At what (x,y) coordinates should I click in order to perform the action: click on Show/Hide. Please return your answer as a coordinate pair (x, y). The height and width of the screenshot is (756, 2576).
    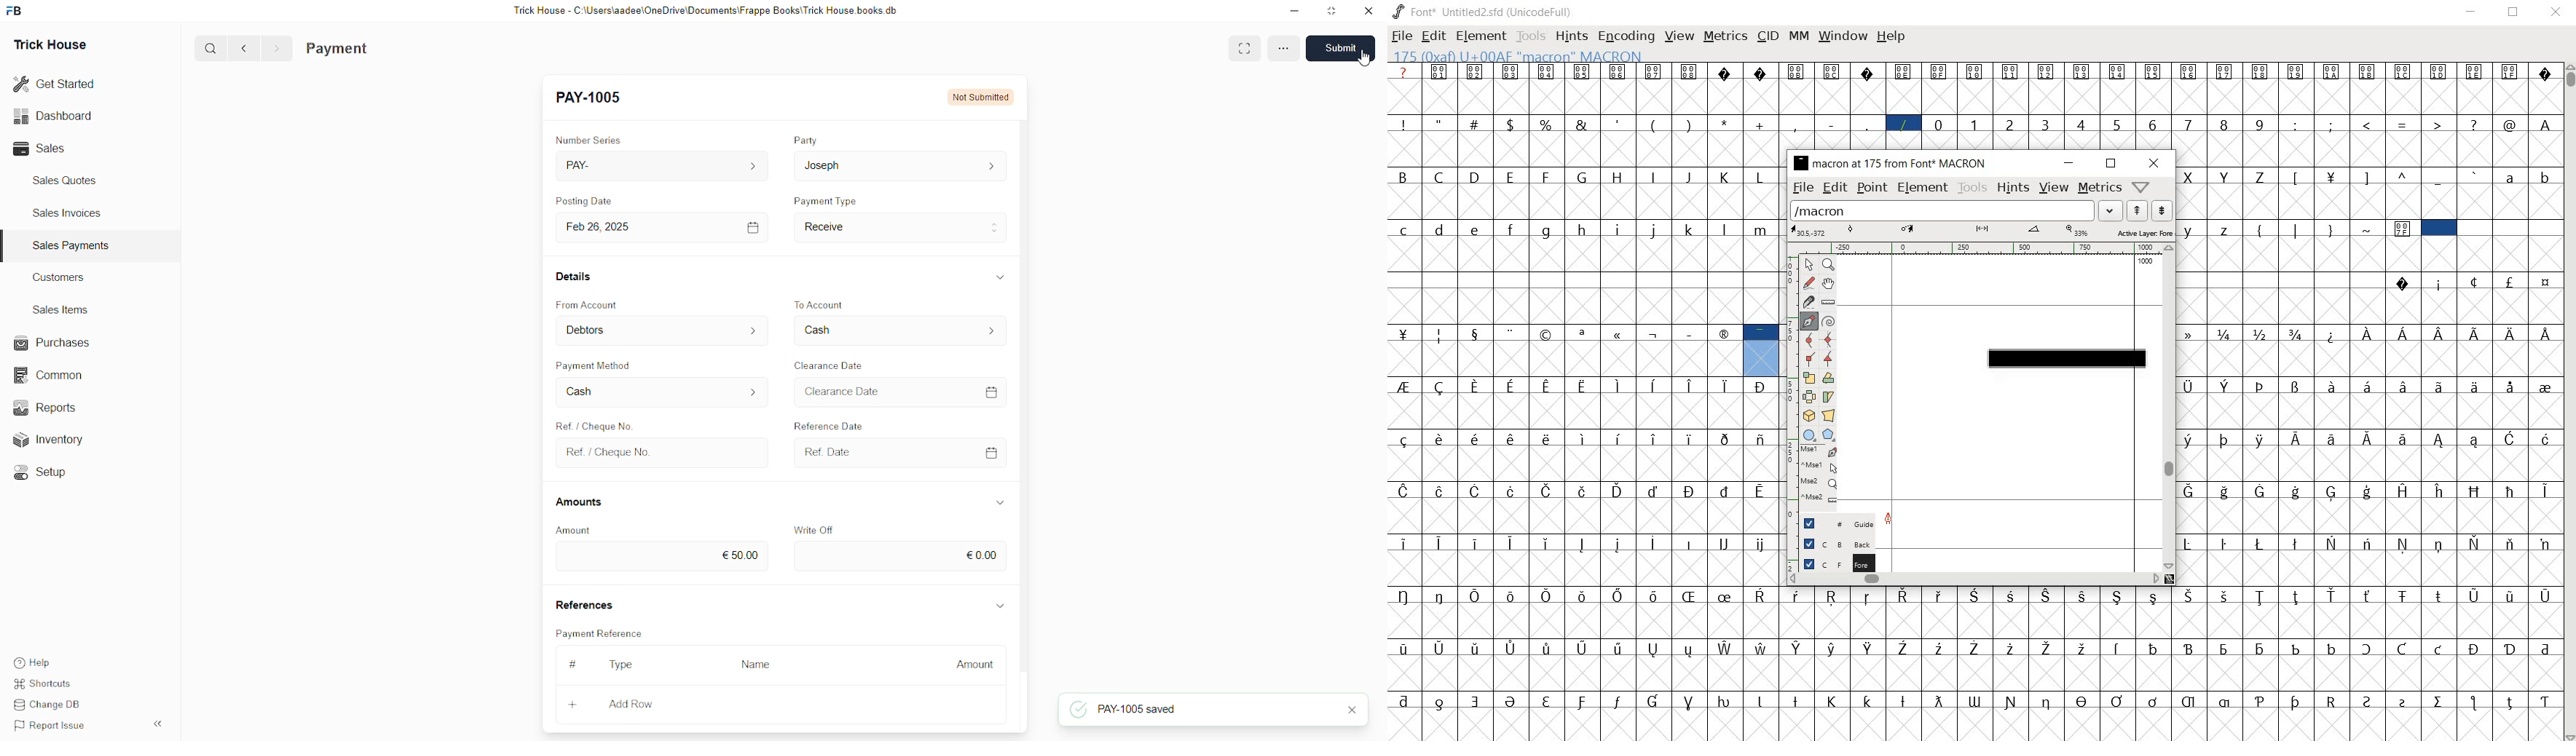
    Looking at the image, I should click on (1001, 607).